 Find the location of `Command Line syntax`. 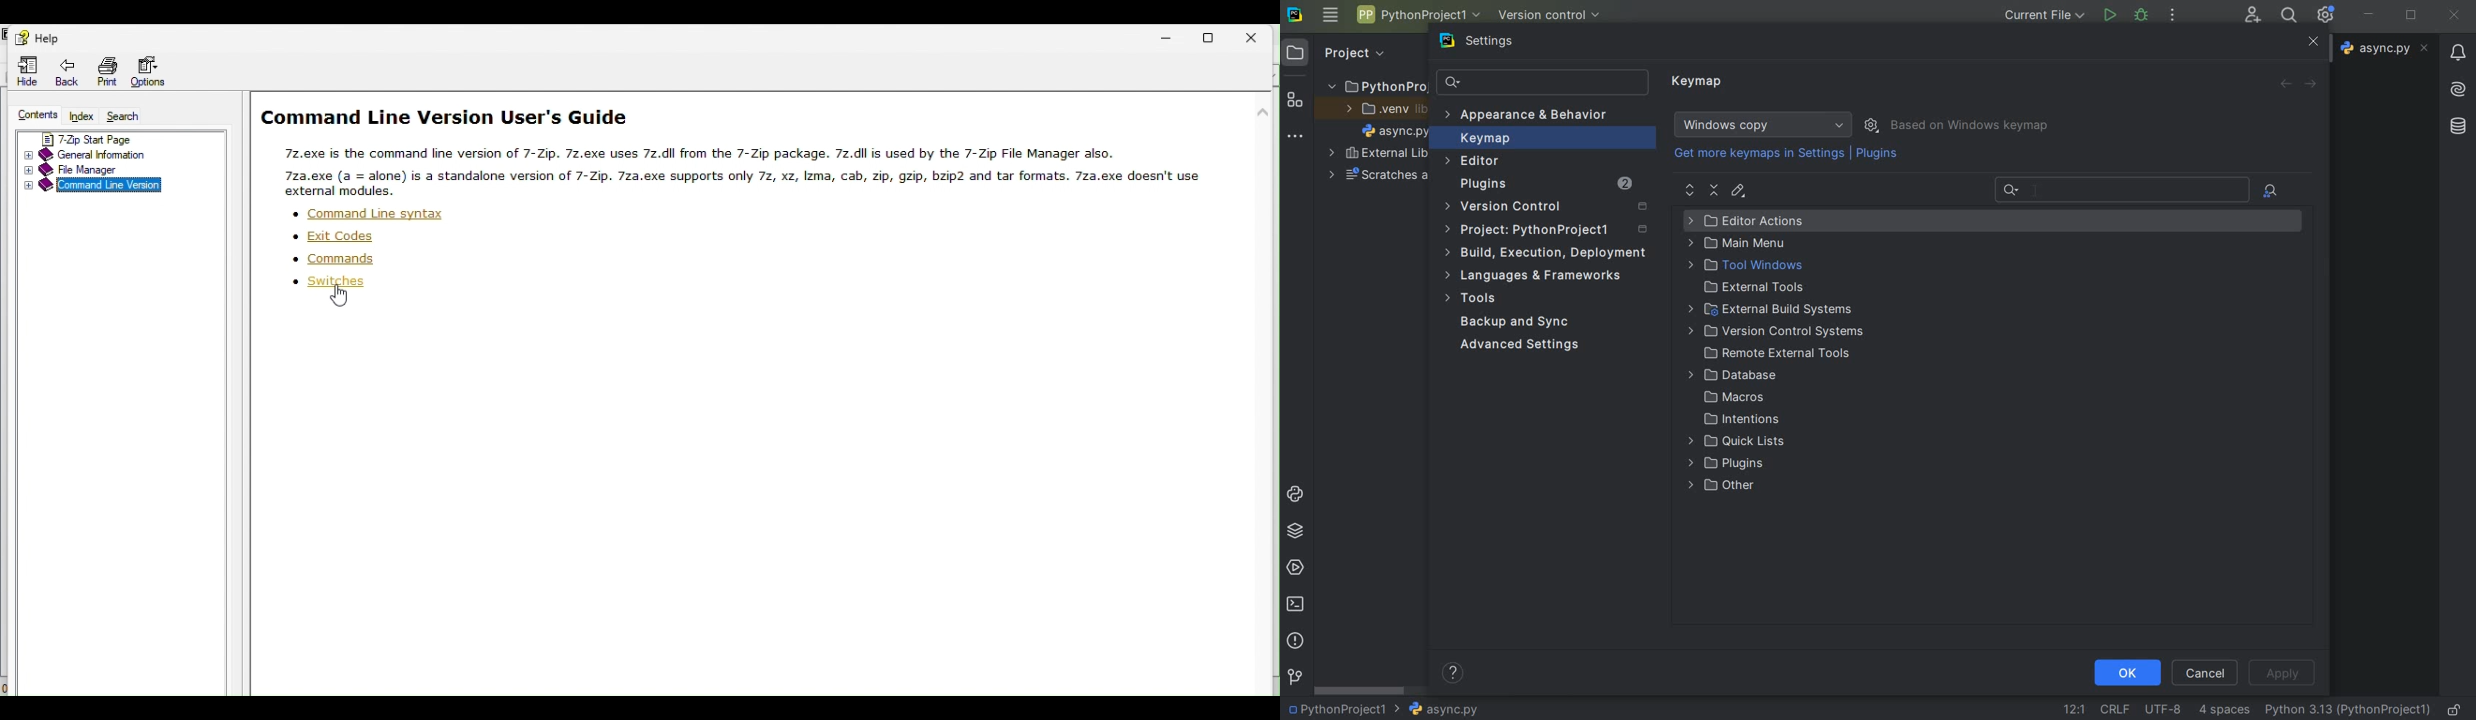

Command Line syntax is located at coordinates (378, 213).